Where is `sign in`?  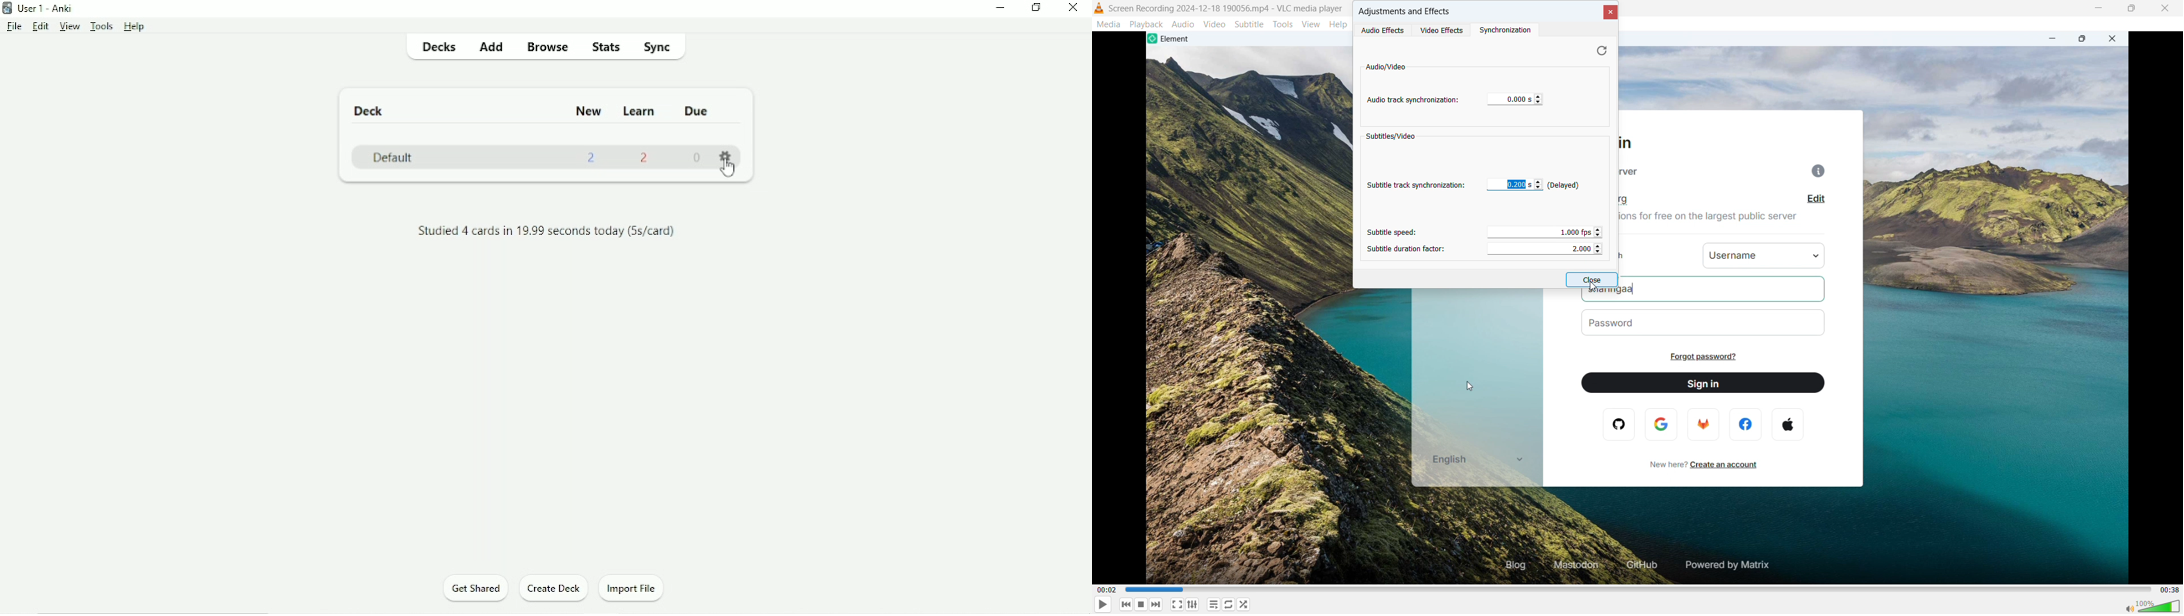
sign in is located at coordinates (1633, 144).